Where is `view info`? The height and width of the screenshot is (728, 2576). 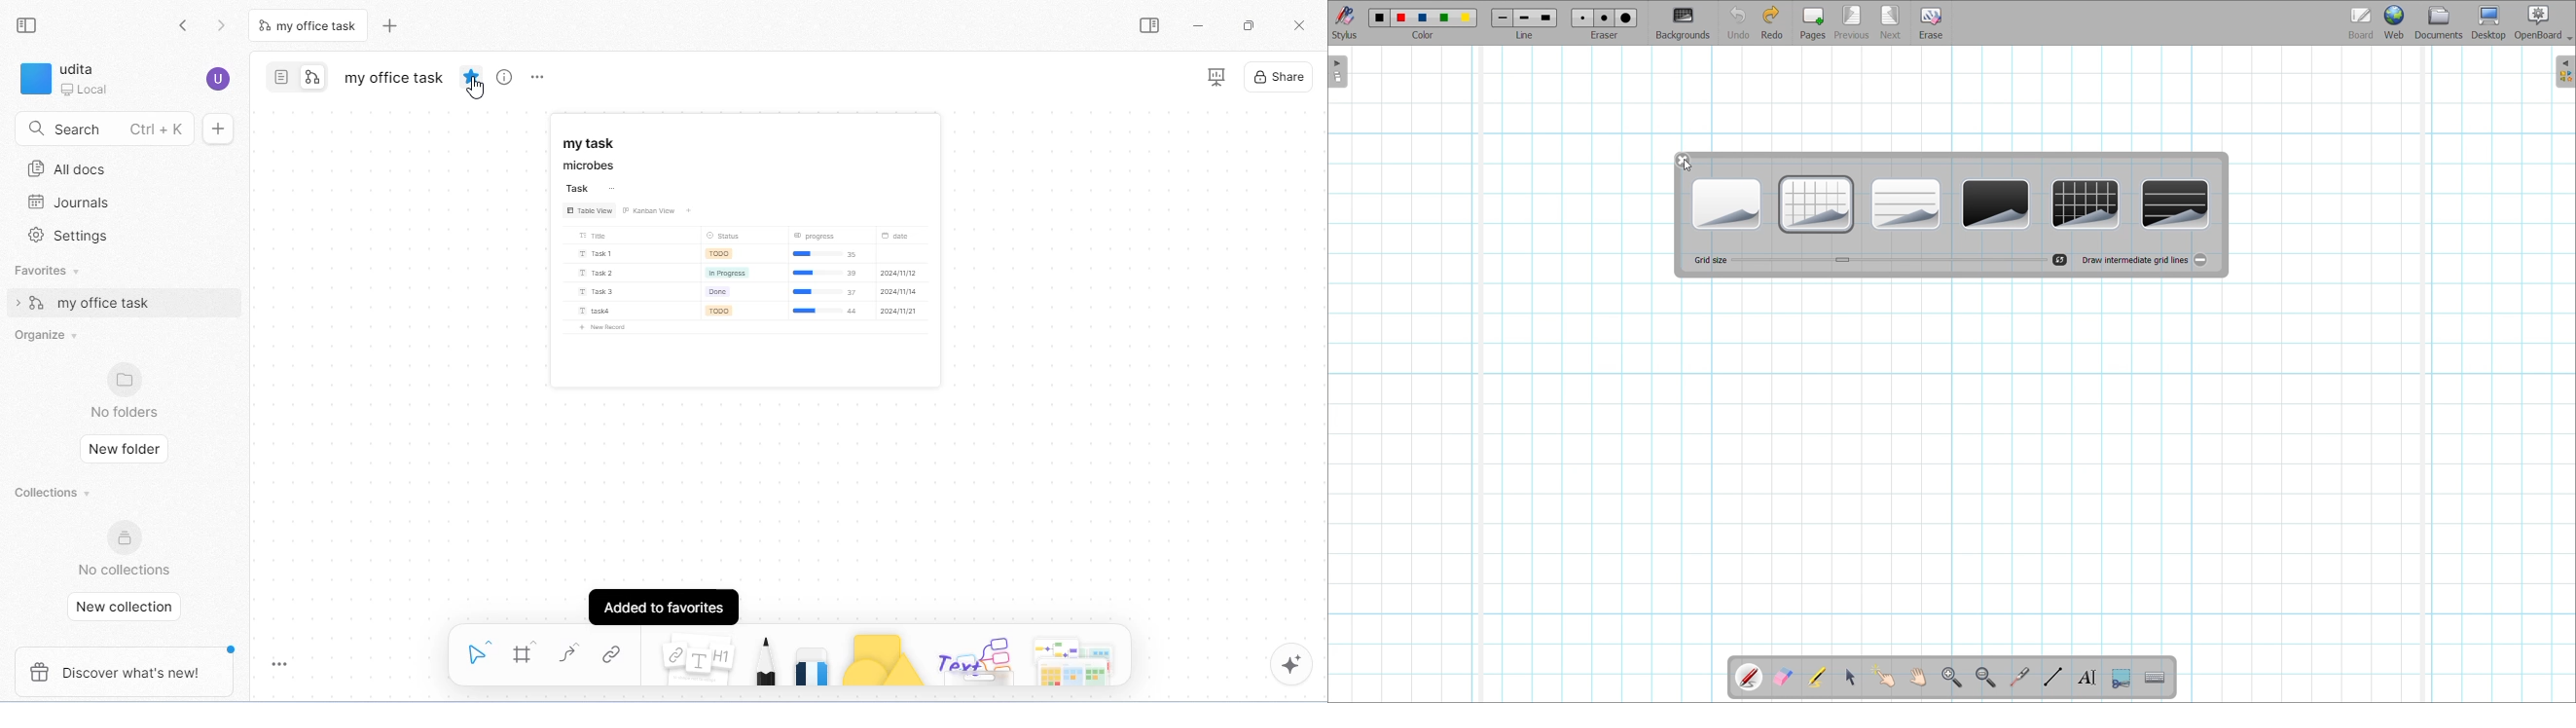 view info is located at coordinates (507, 77).